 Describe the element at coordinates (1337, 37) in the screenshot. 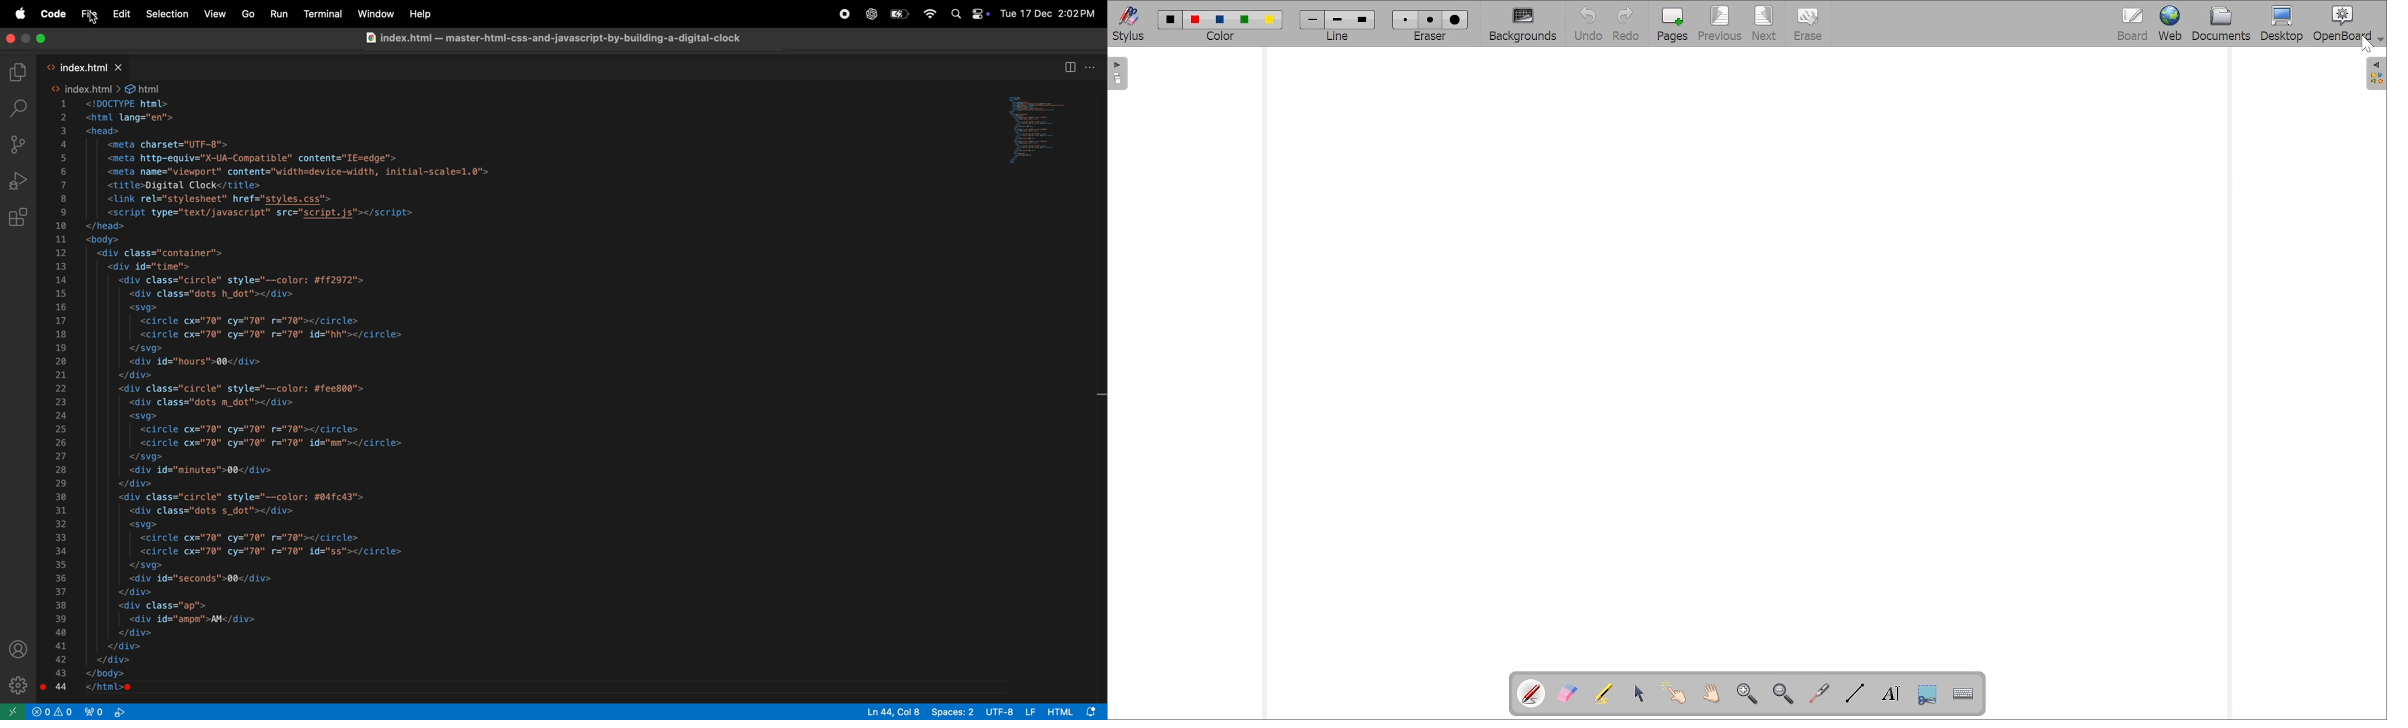

I see `line` at that location.